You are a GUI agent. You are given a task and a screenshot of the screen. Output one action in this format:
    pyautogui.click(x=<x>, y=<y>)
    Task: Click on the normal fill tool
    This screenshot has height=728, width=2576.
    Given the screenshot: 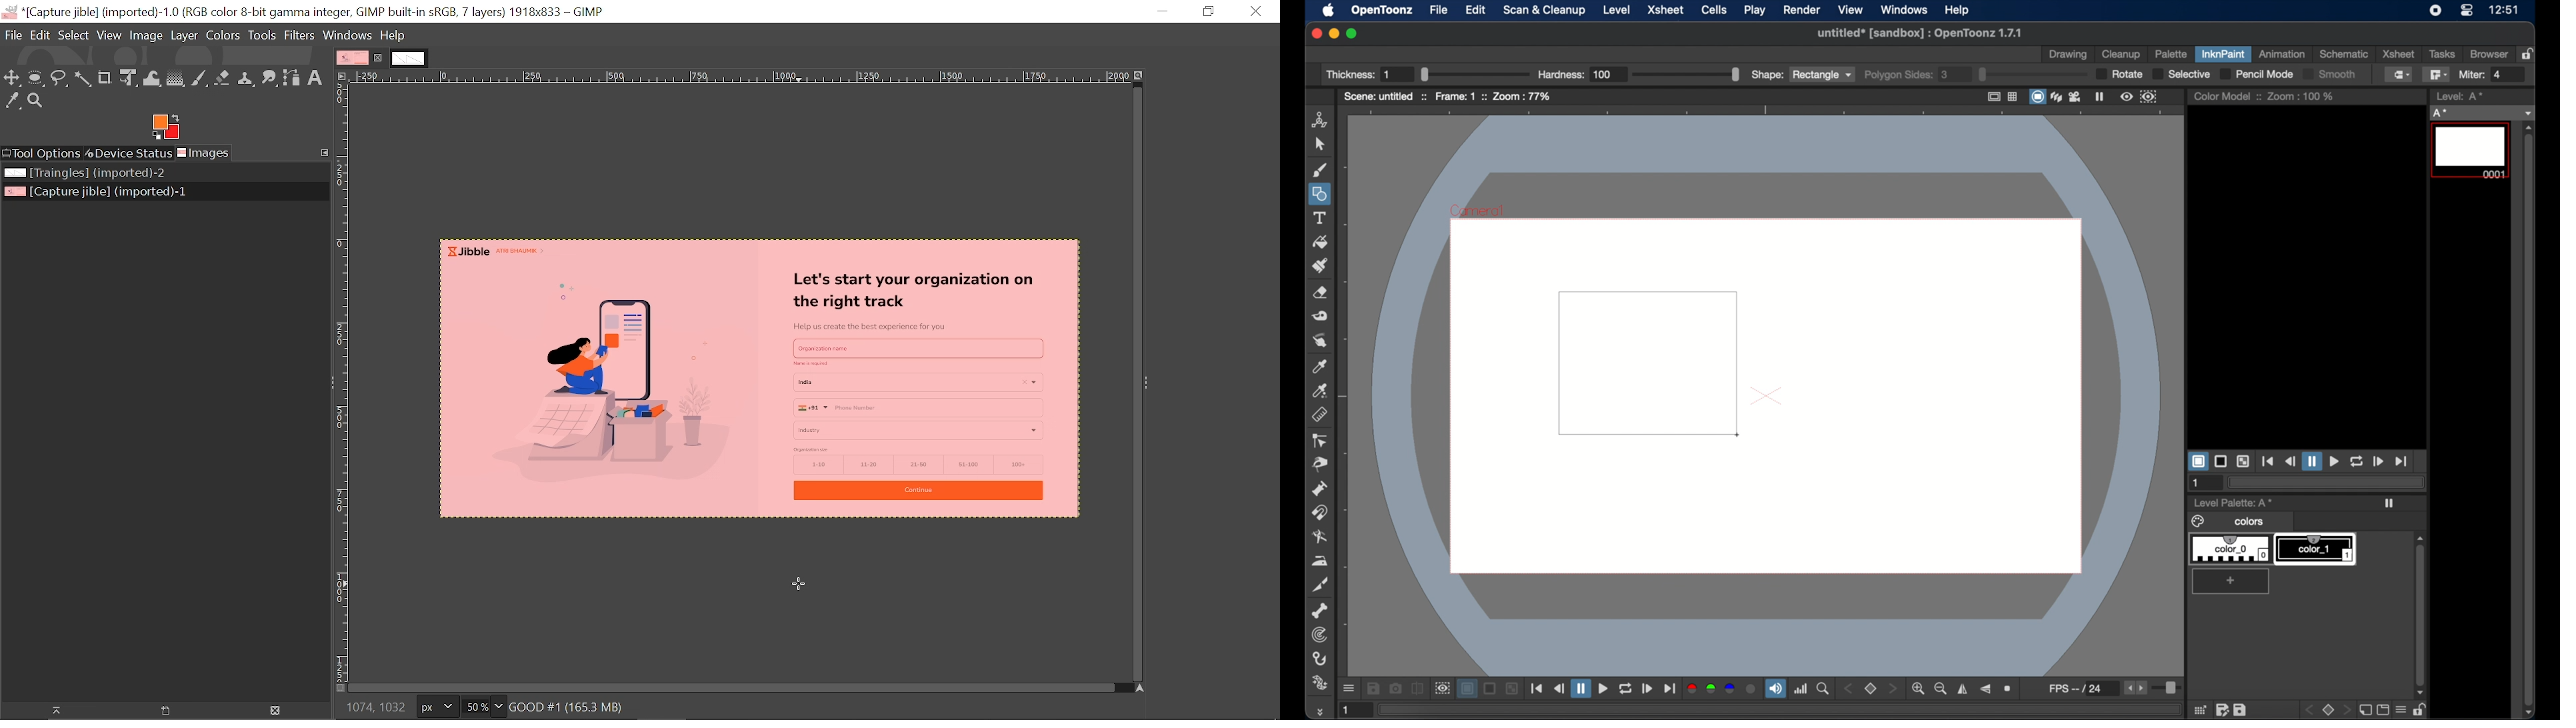 What is the action you would take?
    pyautogui.click(x=2400, y=75)
    